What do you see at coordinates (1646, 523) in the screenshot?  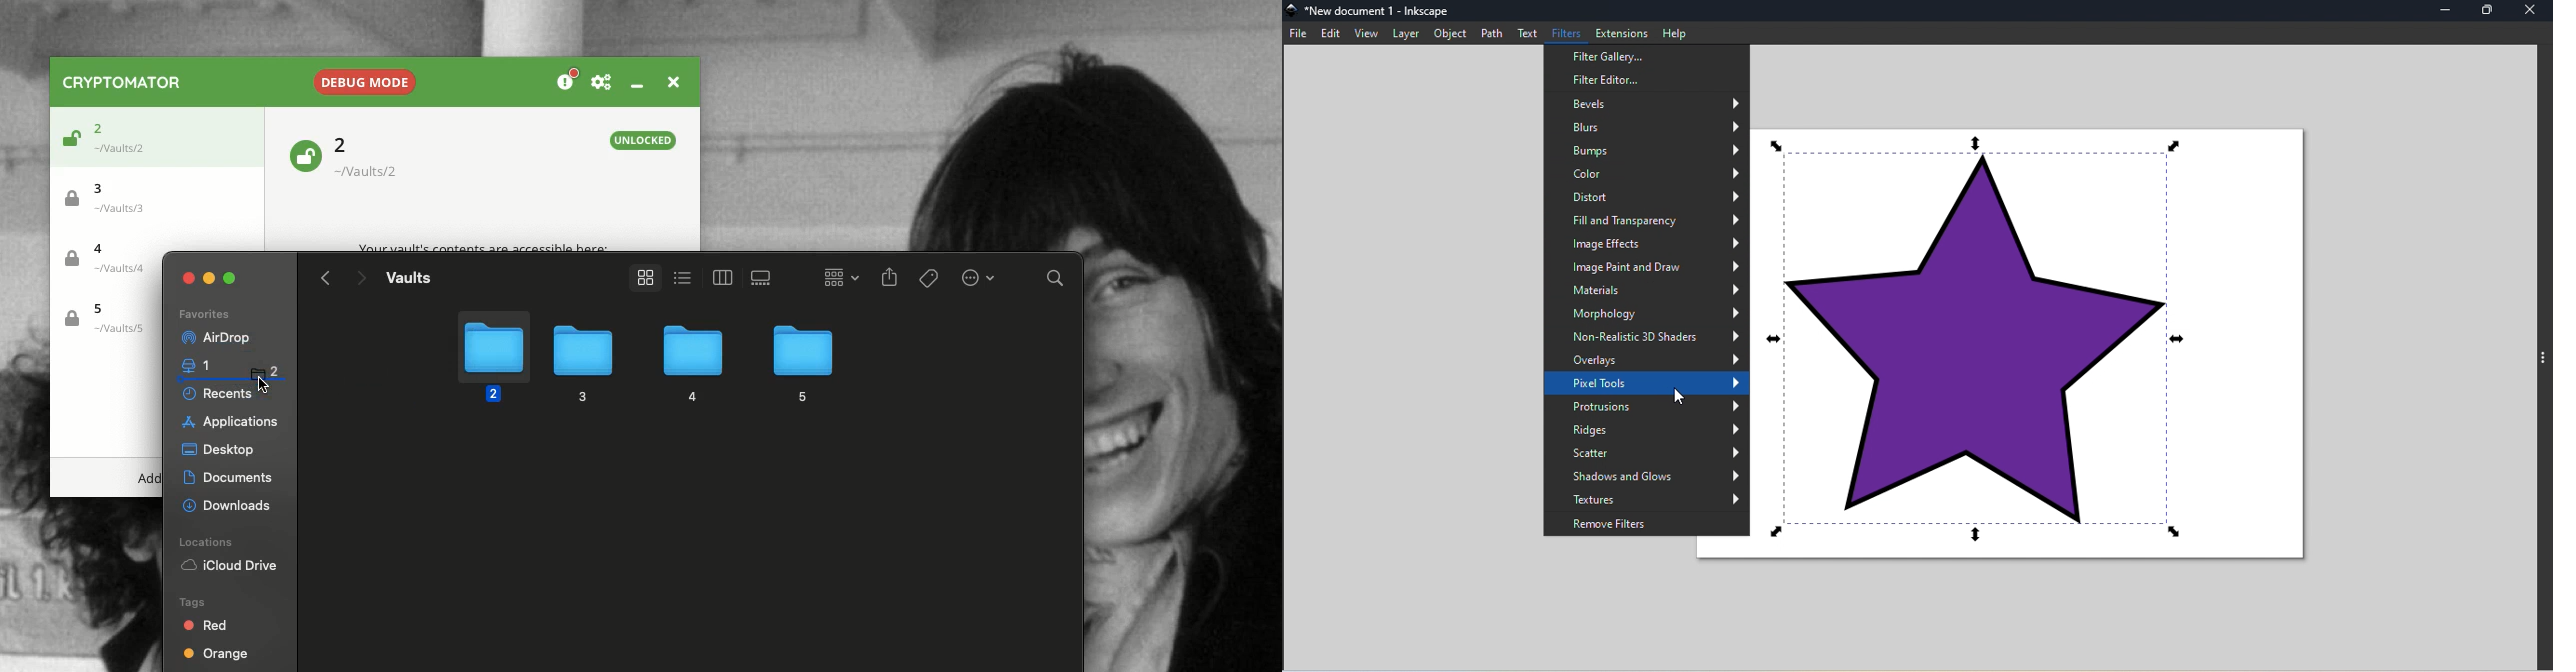 I see `Remove filters` at bounding box center [1646, 523].